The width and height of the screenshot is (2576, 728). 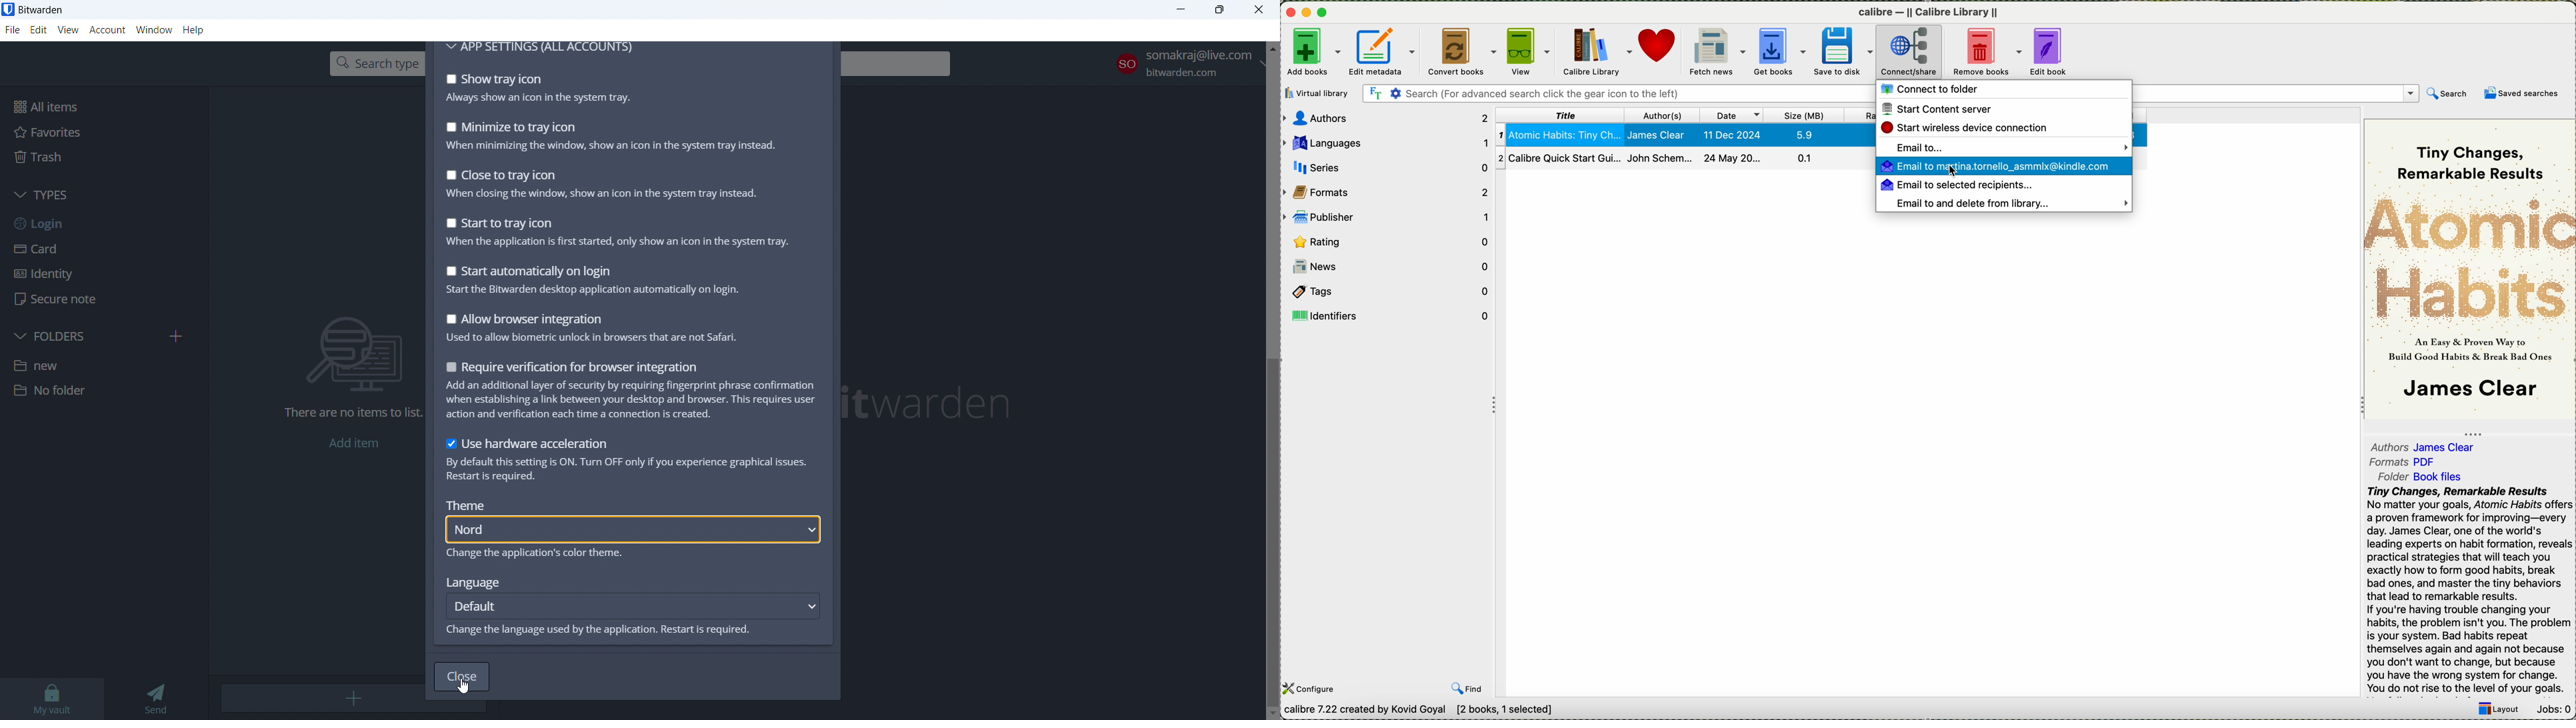 I want to click on scroll up, so click(x=1271, y=46).